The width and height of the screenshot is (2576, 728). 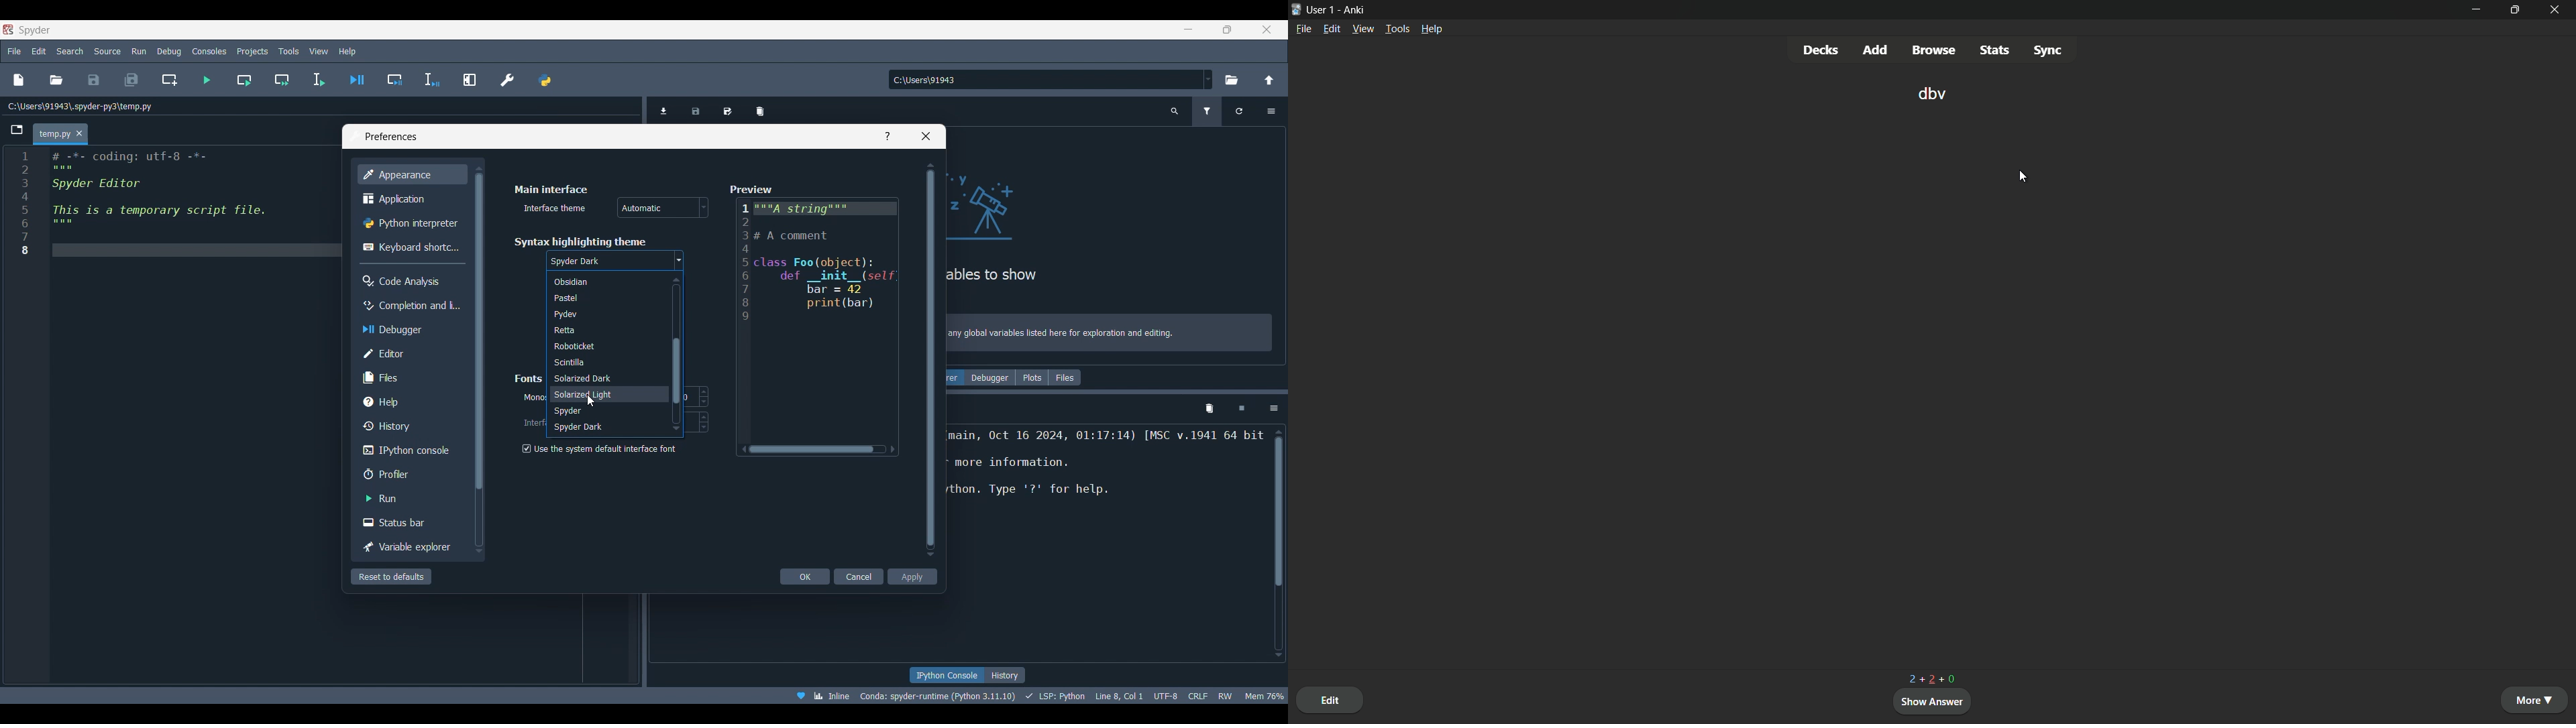 What do you see at coordinates (926, 136) in the screenshot?
I see `Close` at bounding box center [926, 136].